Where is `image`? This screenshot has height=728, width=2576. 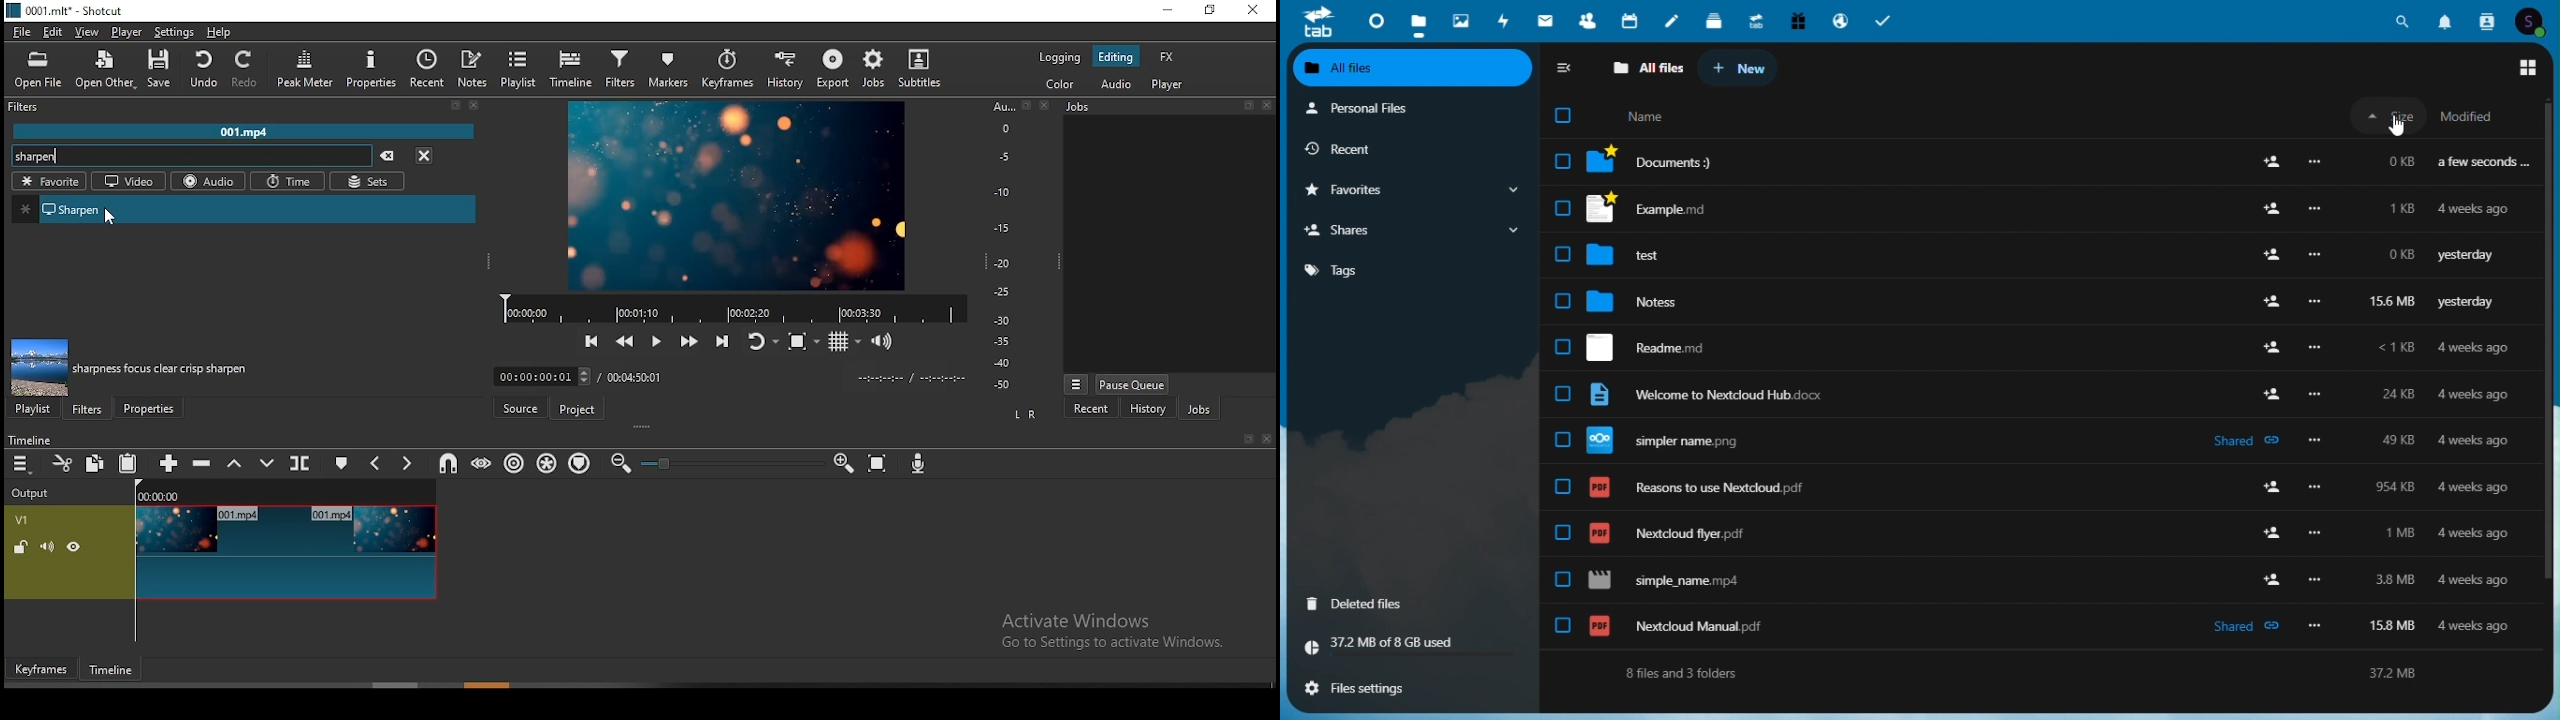
image is located at coordinates (39, 368).